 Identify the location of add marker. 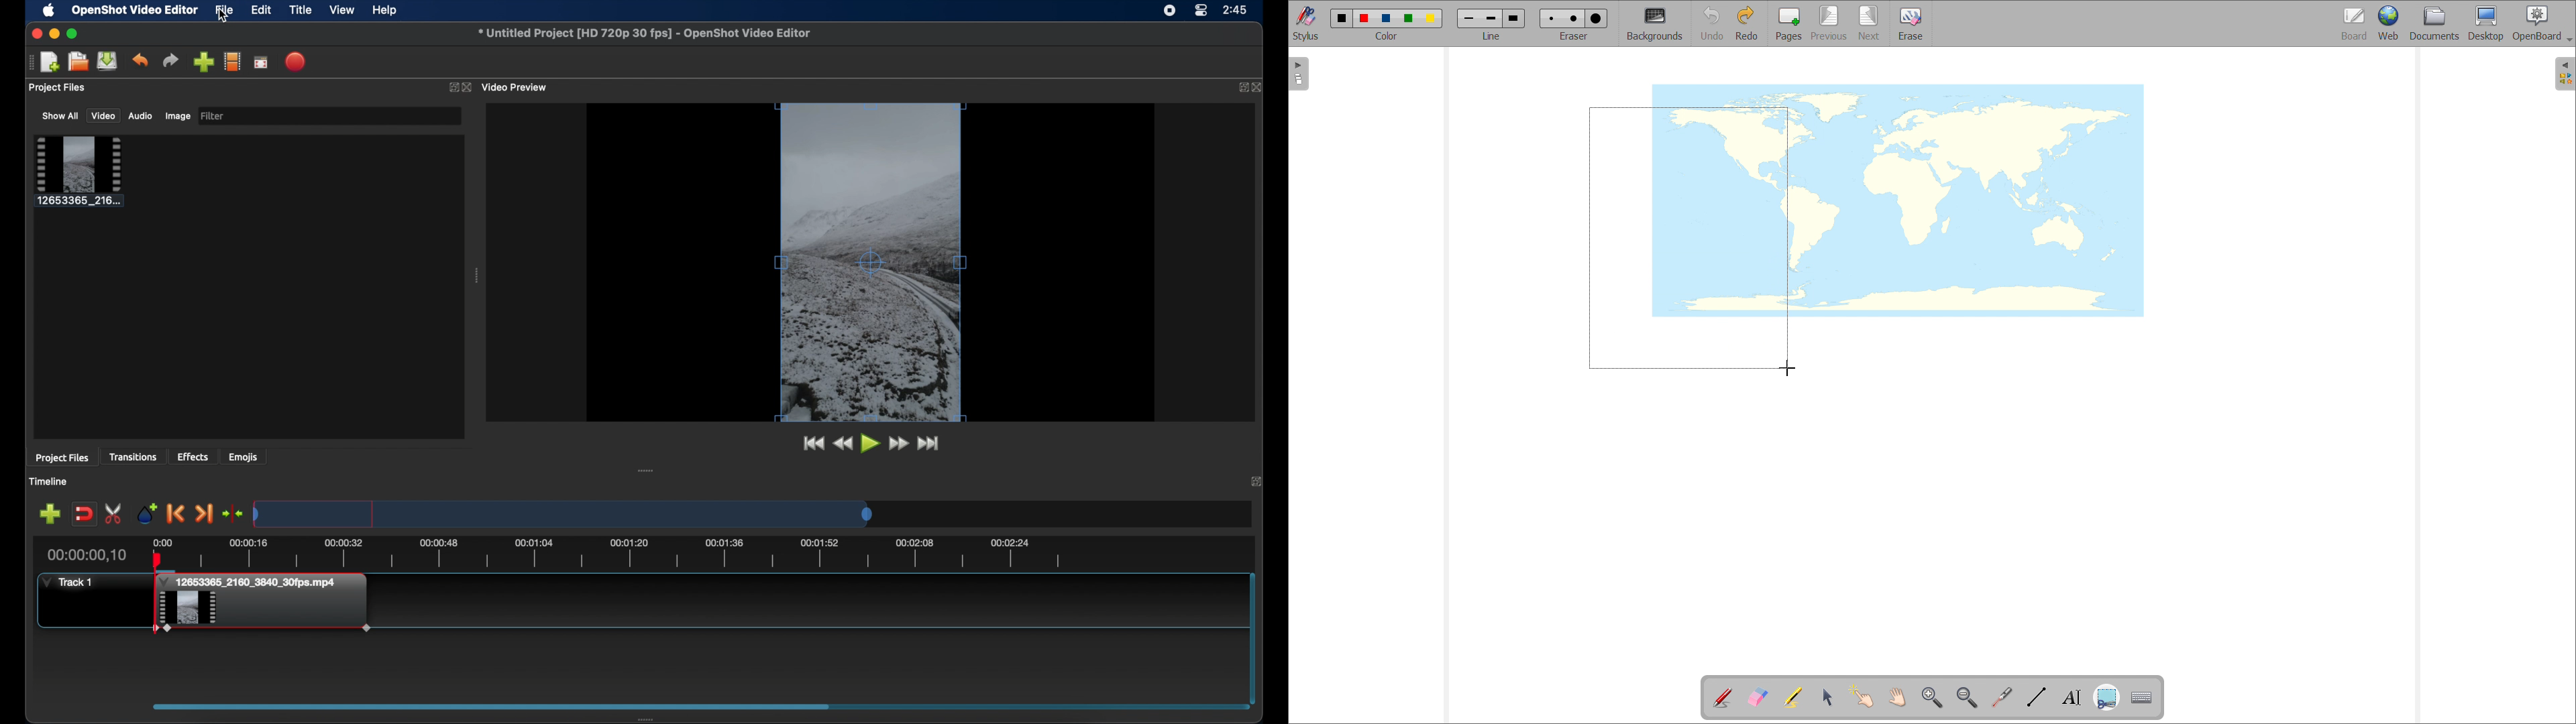
(147, 512).